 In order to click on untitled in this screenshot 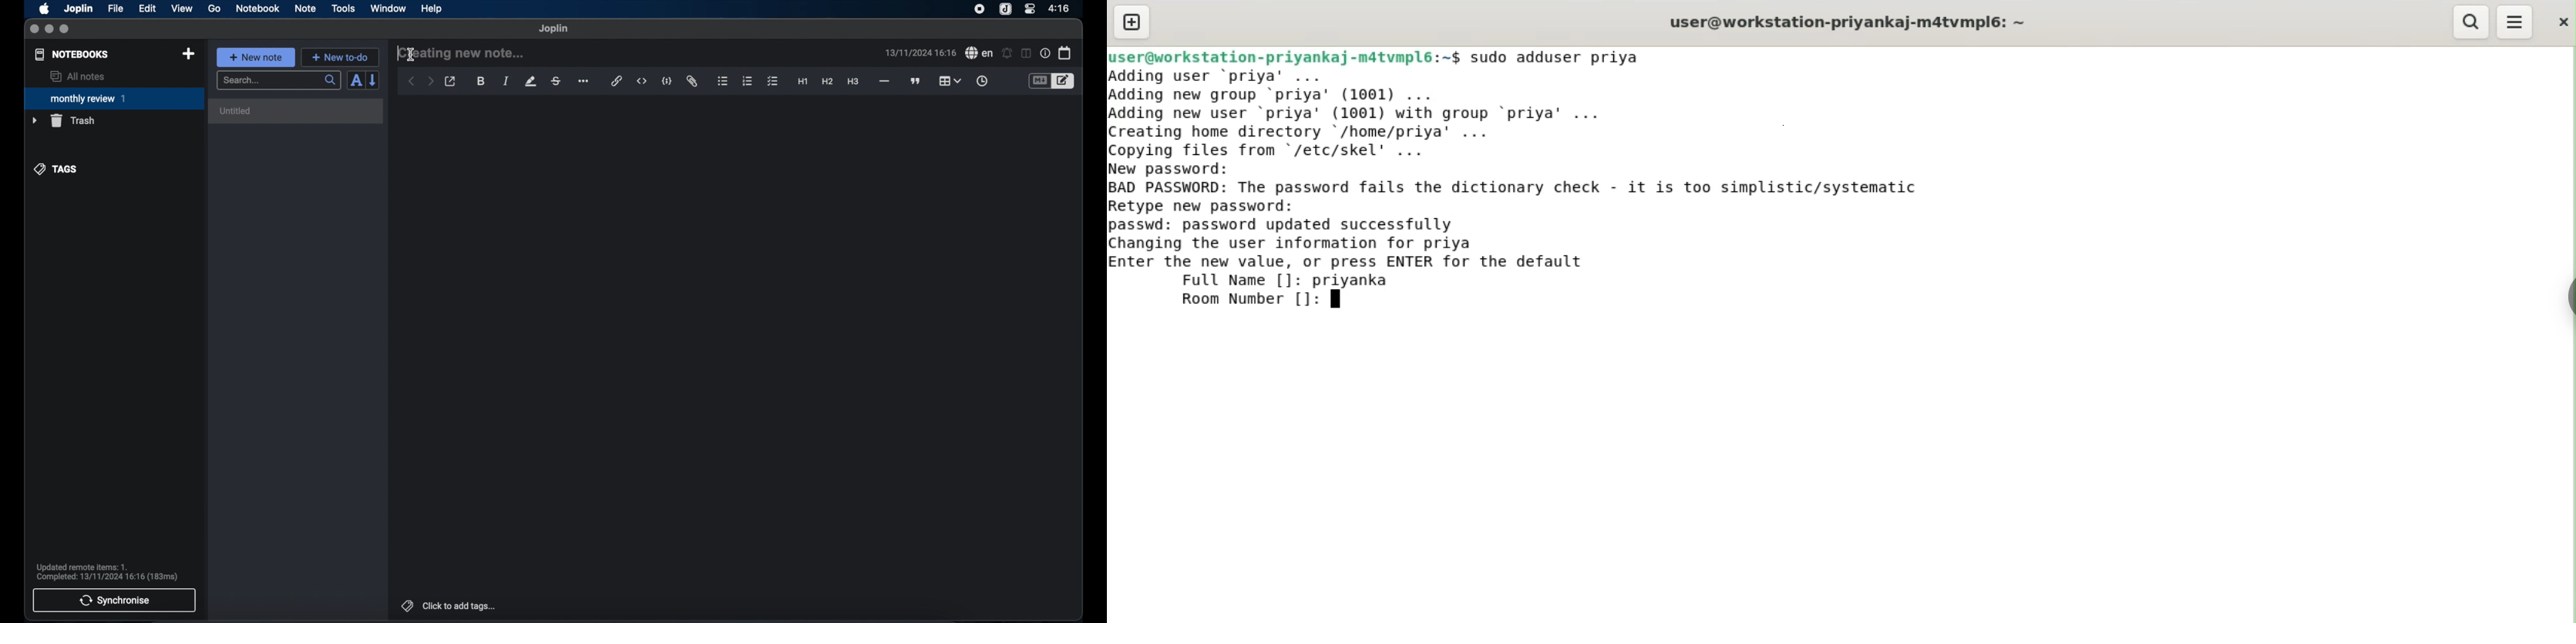, I will do `click(237, 111)`.